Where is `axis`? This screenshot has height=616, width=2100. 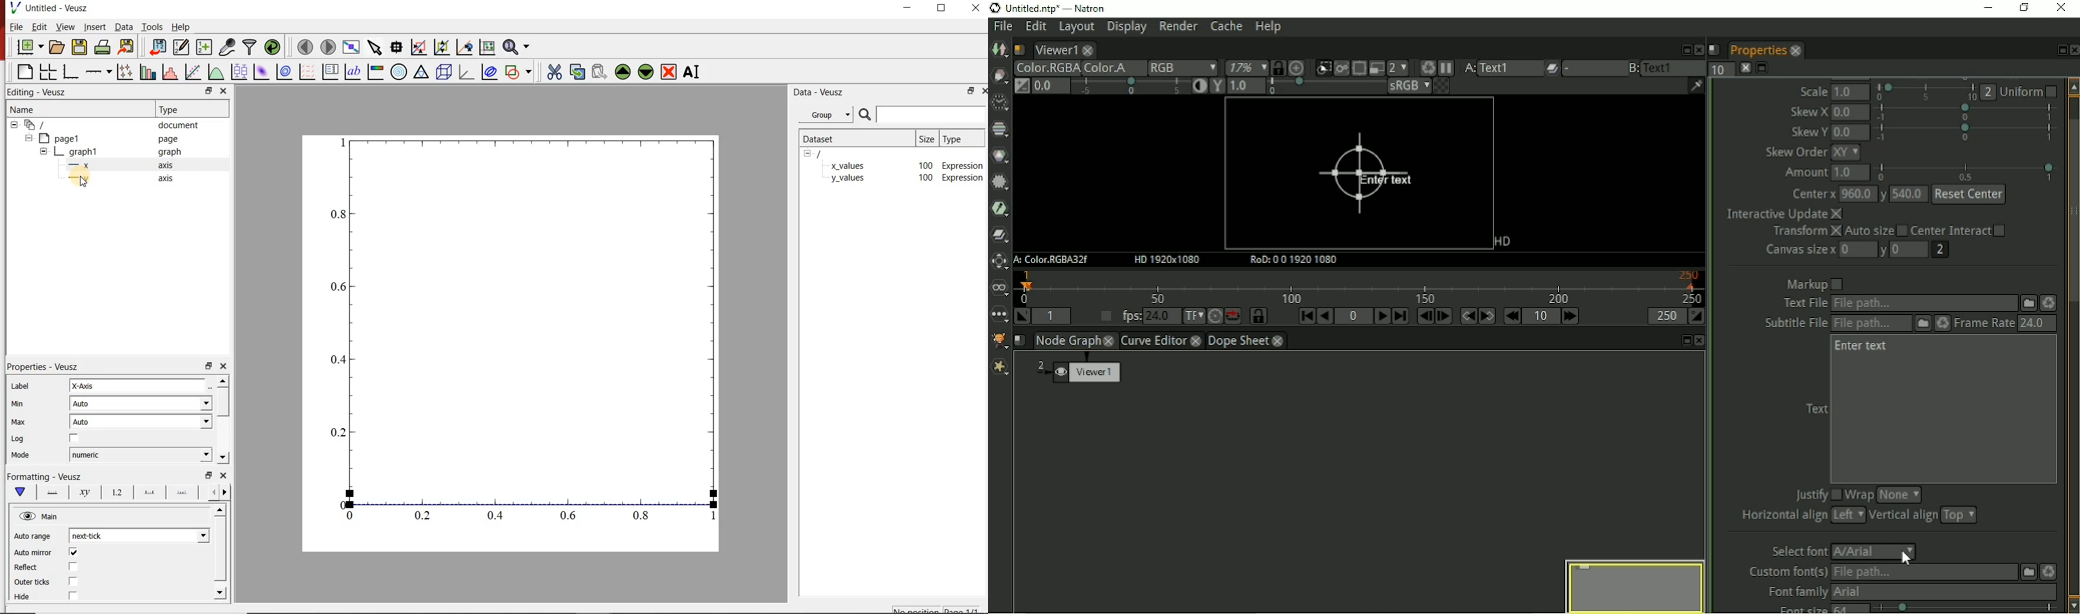 axis is located at coordinates (165, 179).